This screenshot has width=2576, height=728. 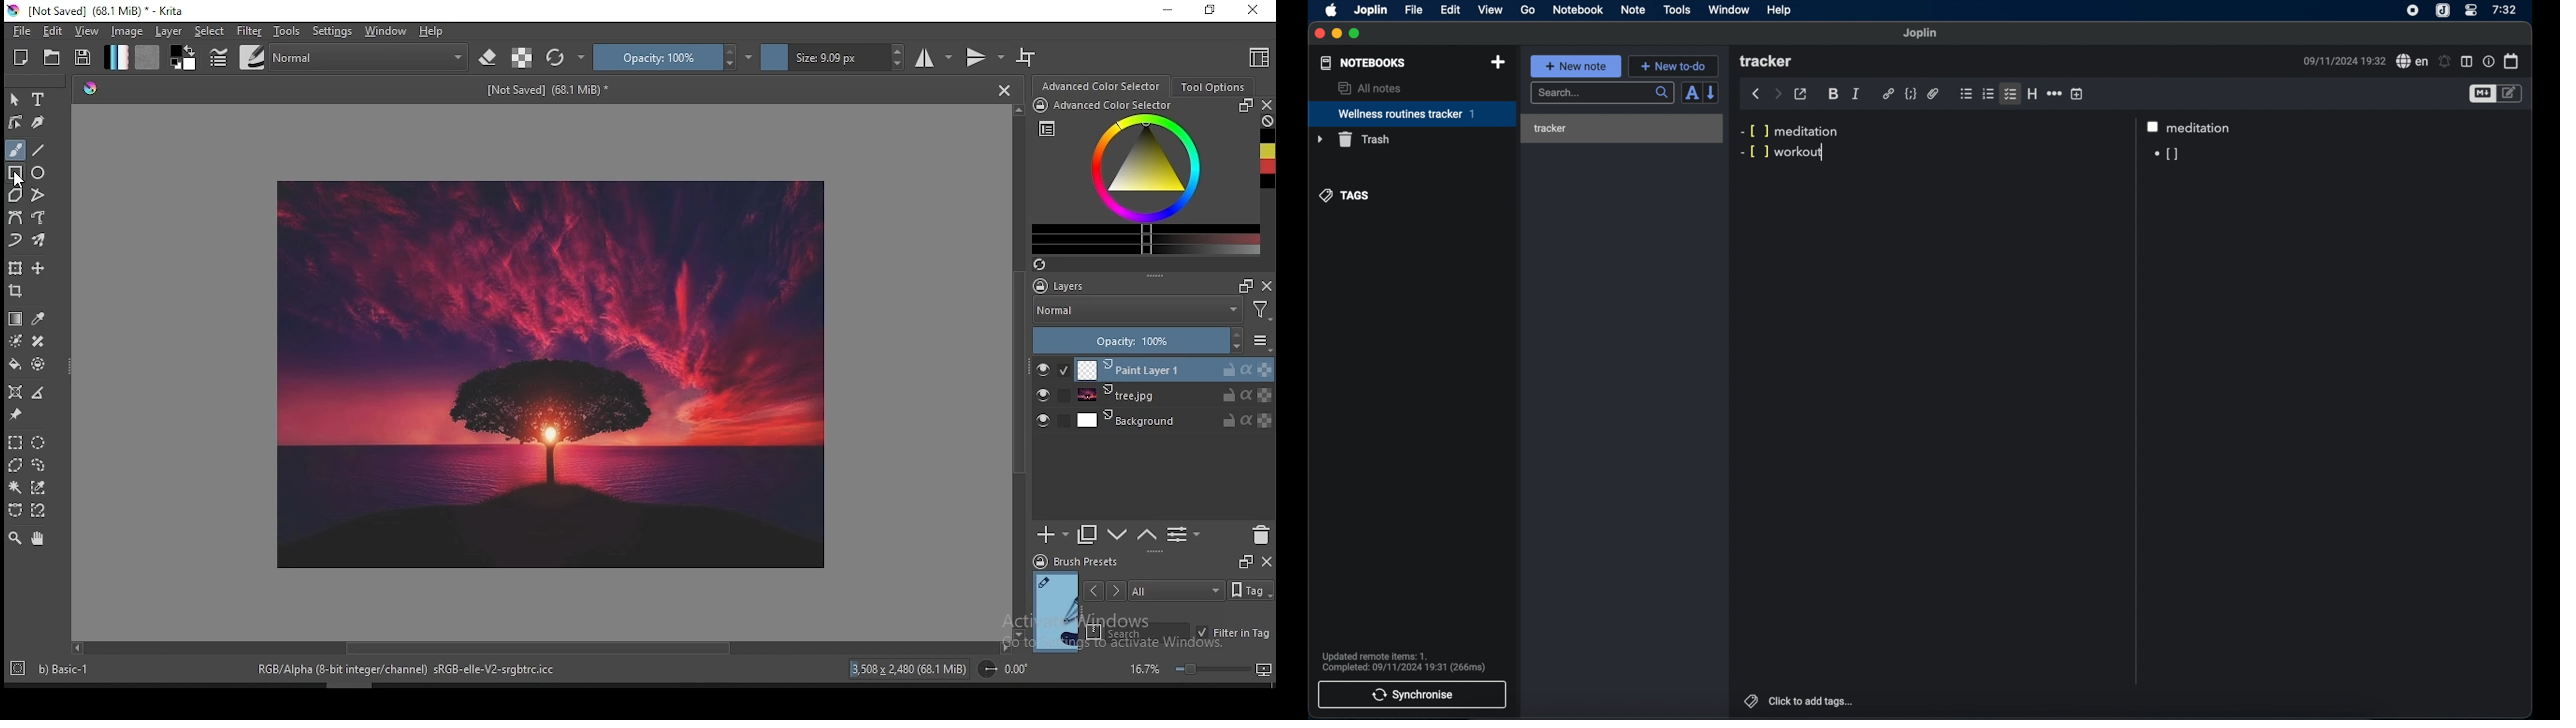 What do you see at coordinates (89, 32) in the screenshot?
I see `view` at bounding box center [89, 32].